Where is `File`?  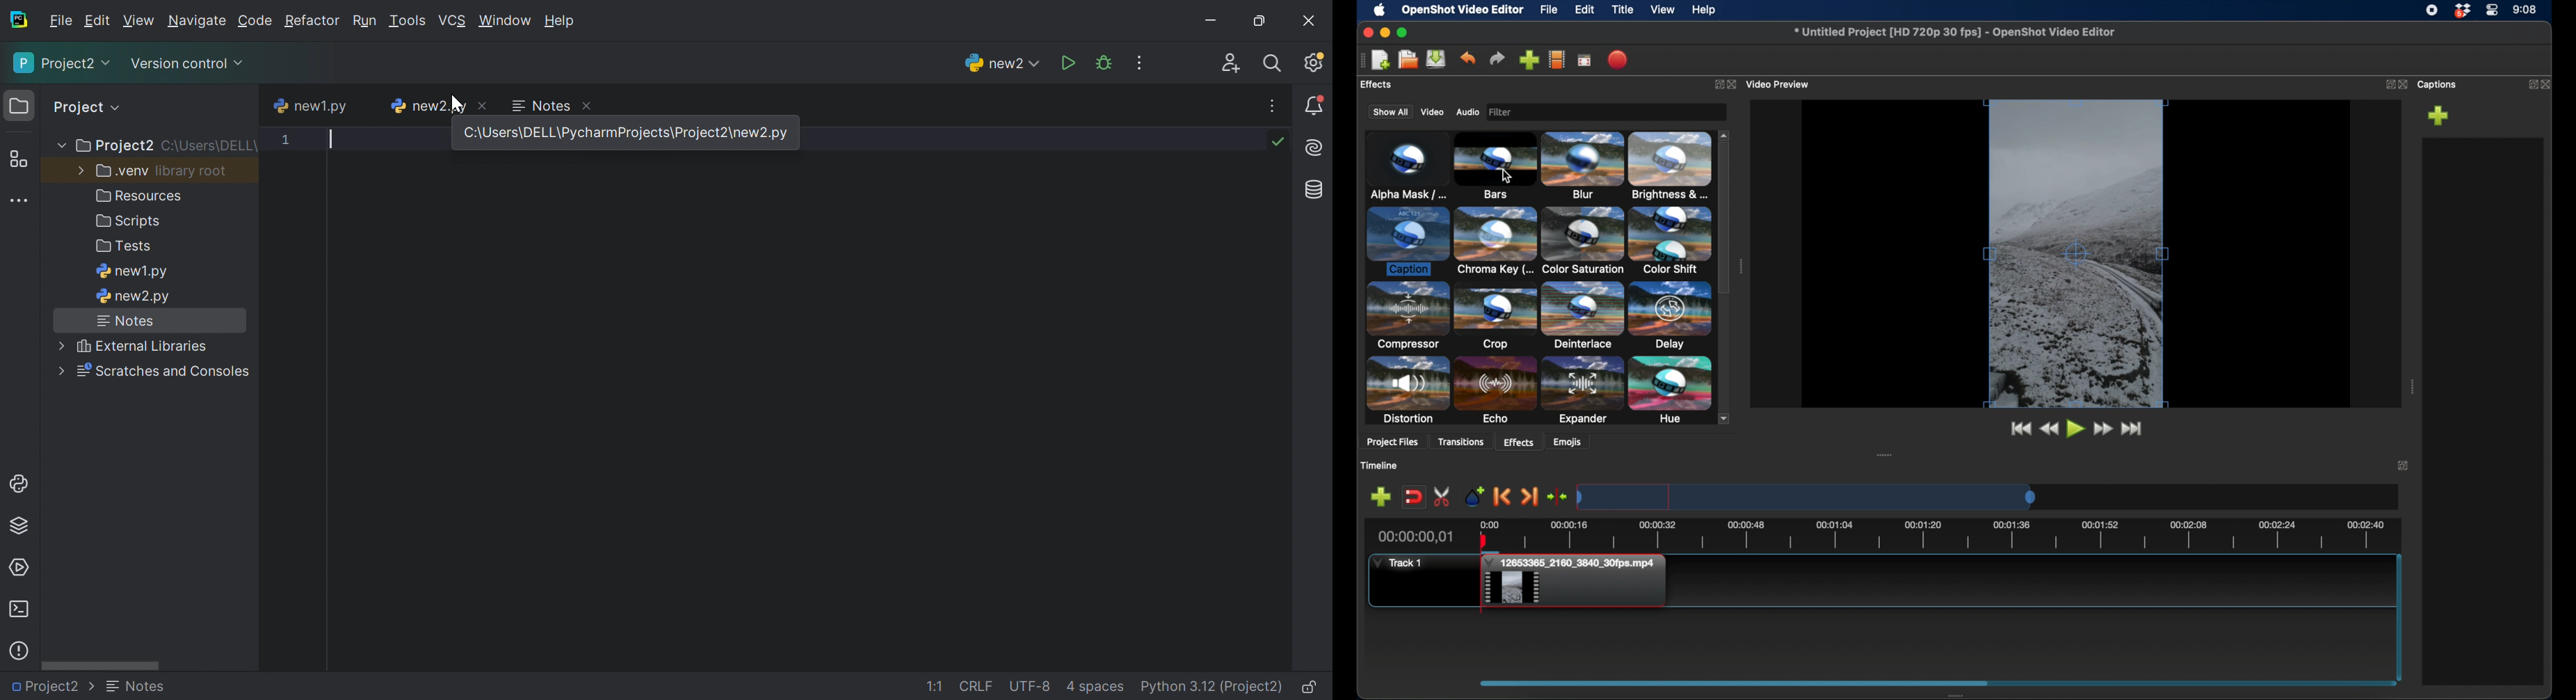 File is located at coordinates (61, 21).